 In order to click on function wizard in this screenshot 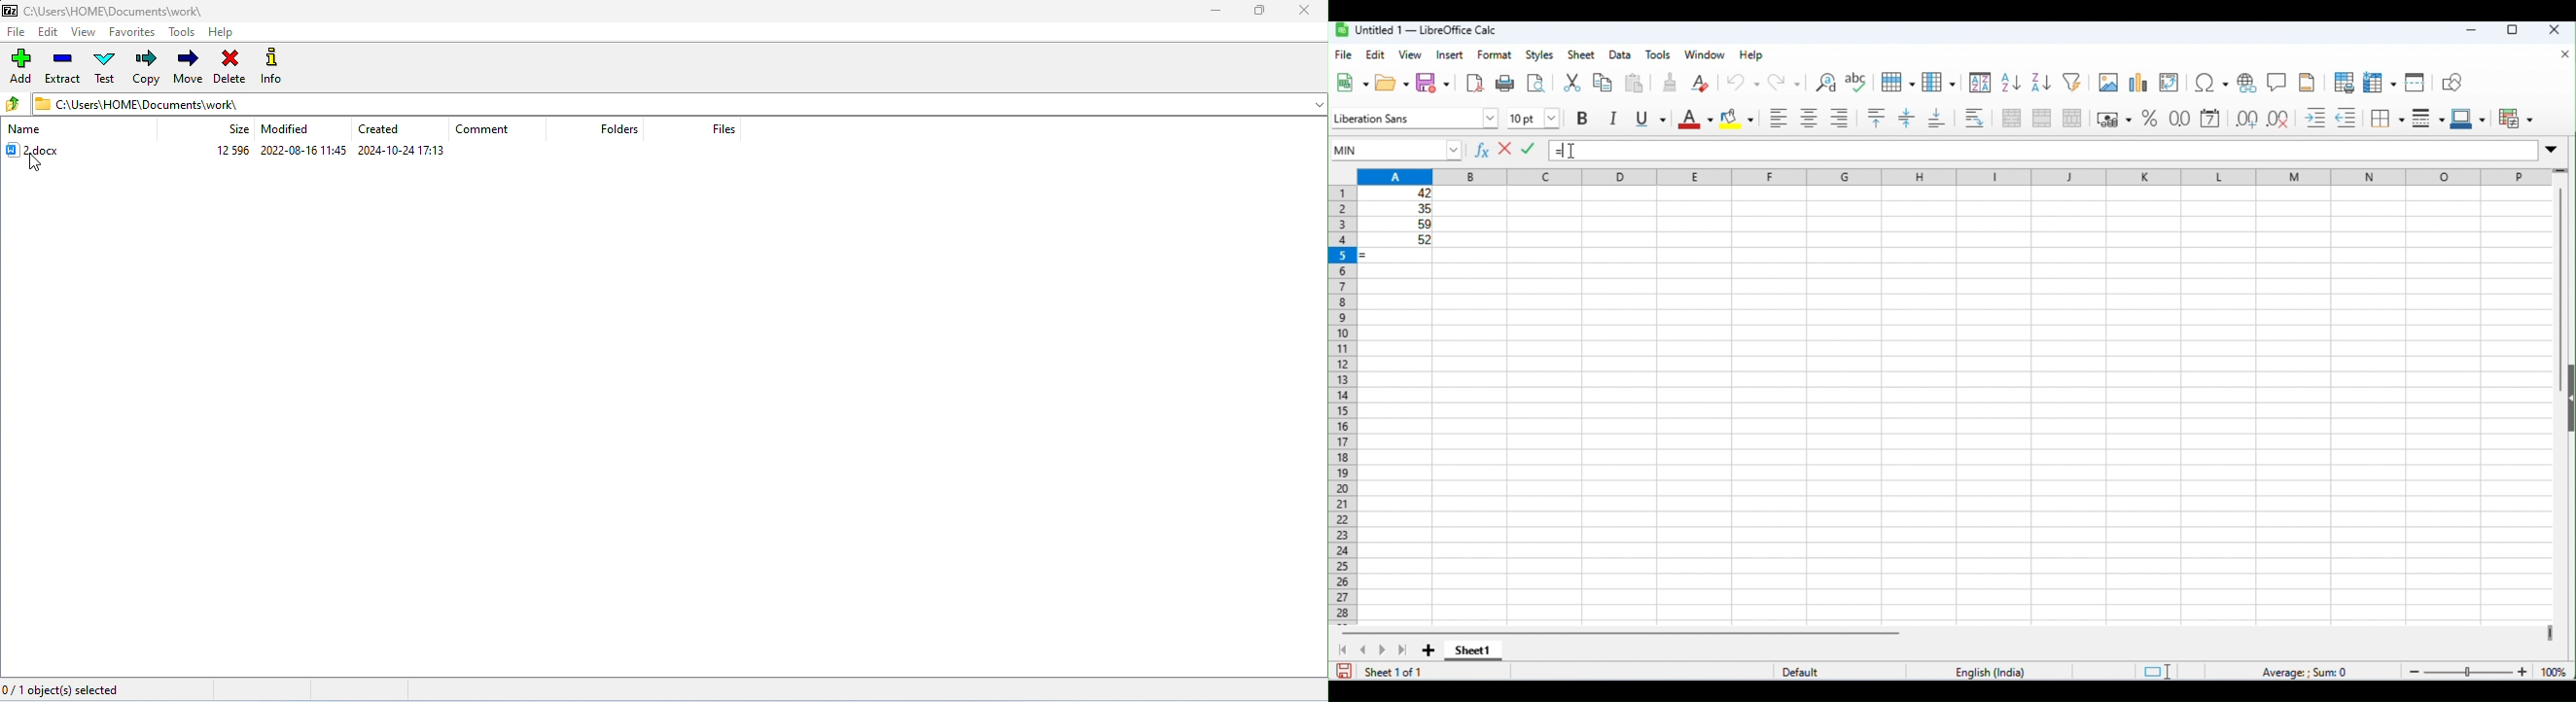, I will do `click(1484, 151)`.